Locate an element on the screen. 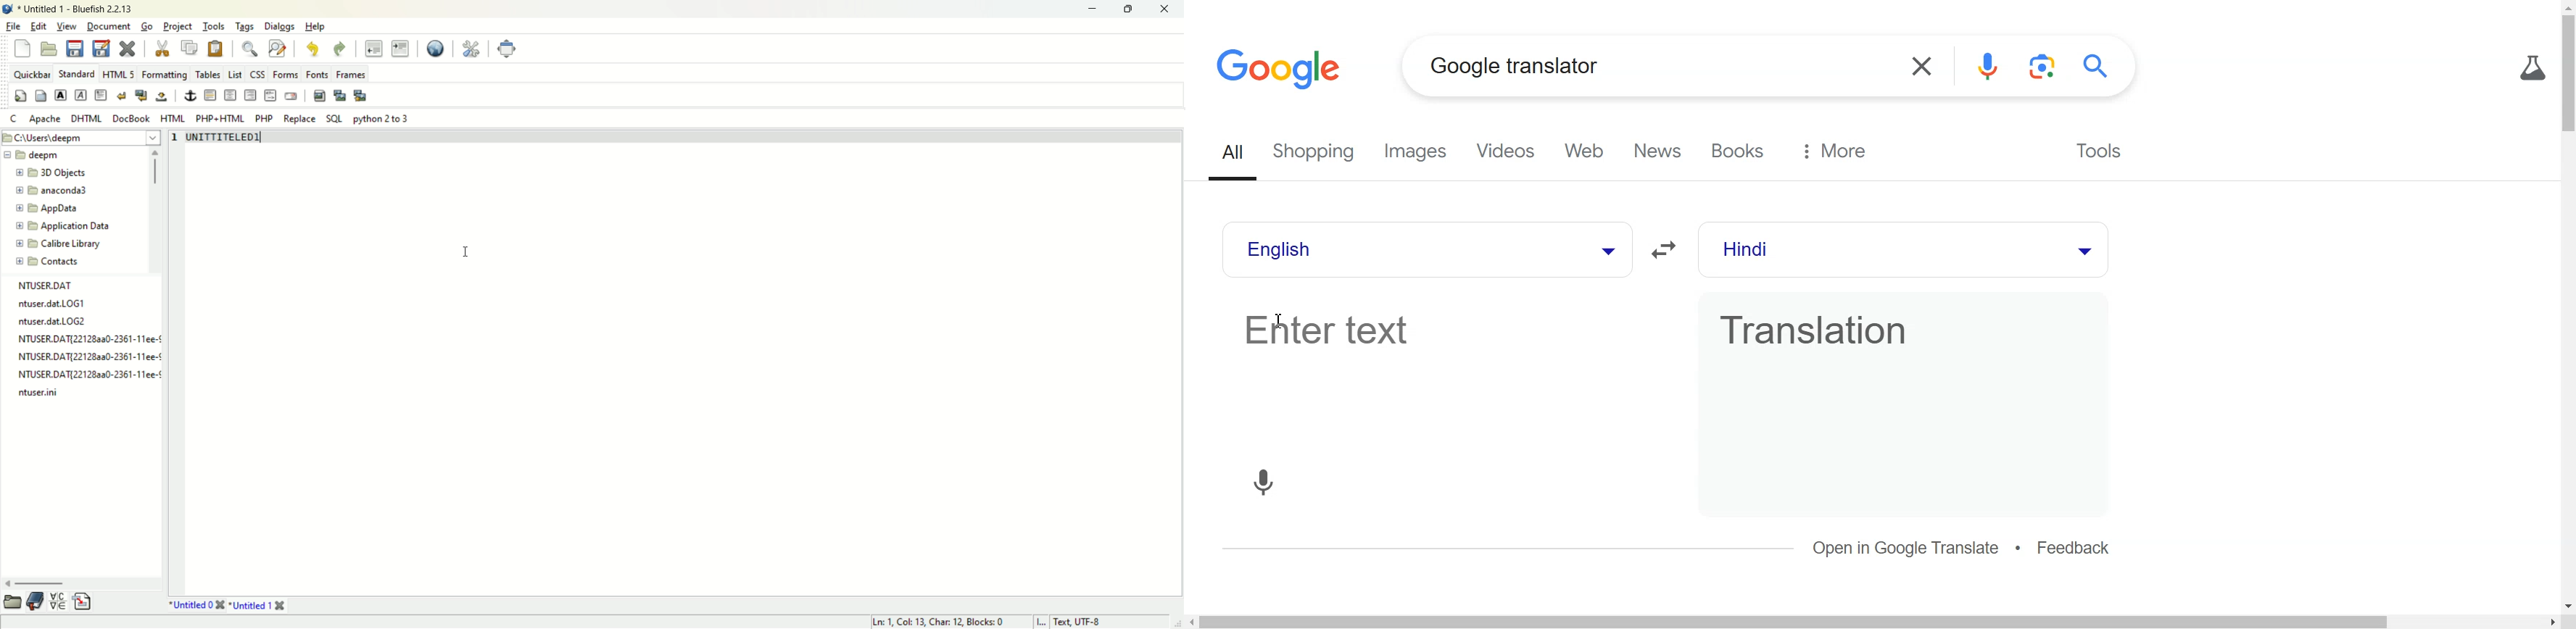  Books is located at coordinates (1741, 151).